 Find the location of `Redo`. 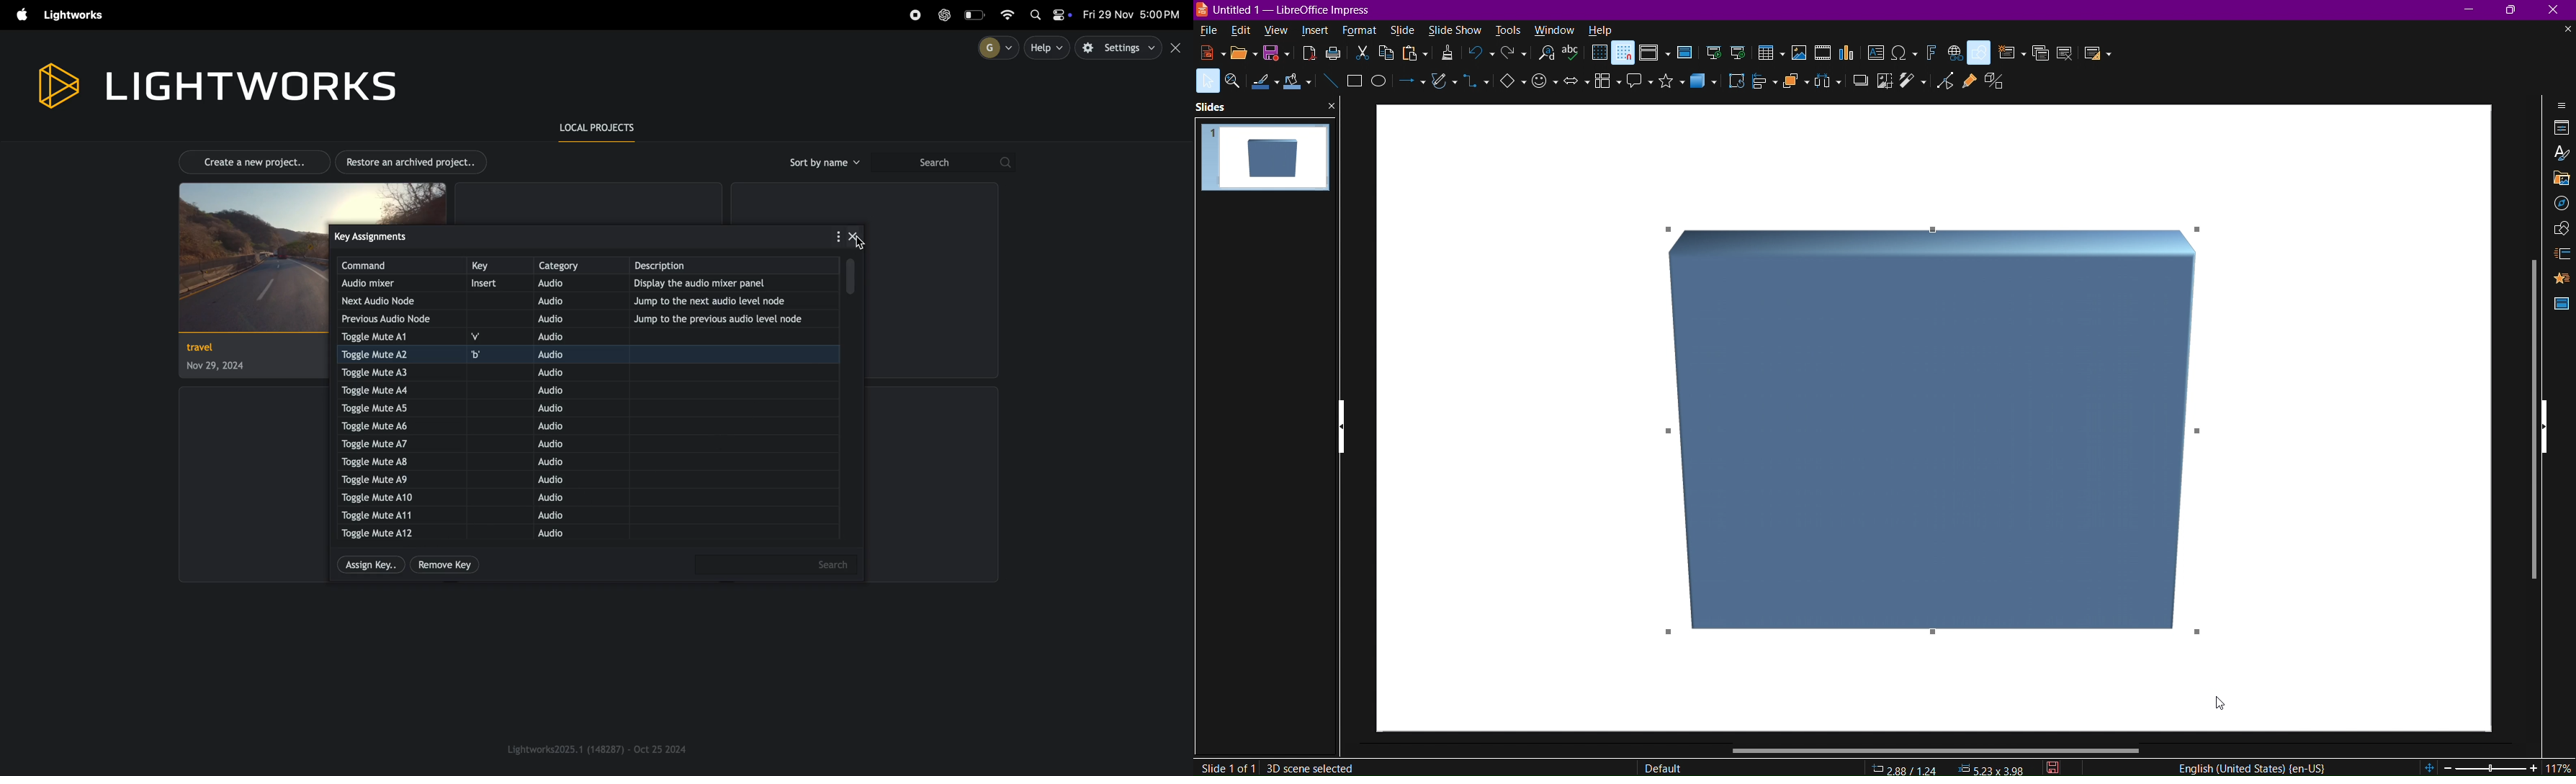

Redo is located at coordinates (1512, 55).